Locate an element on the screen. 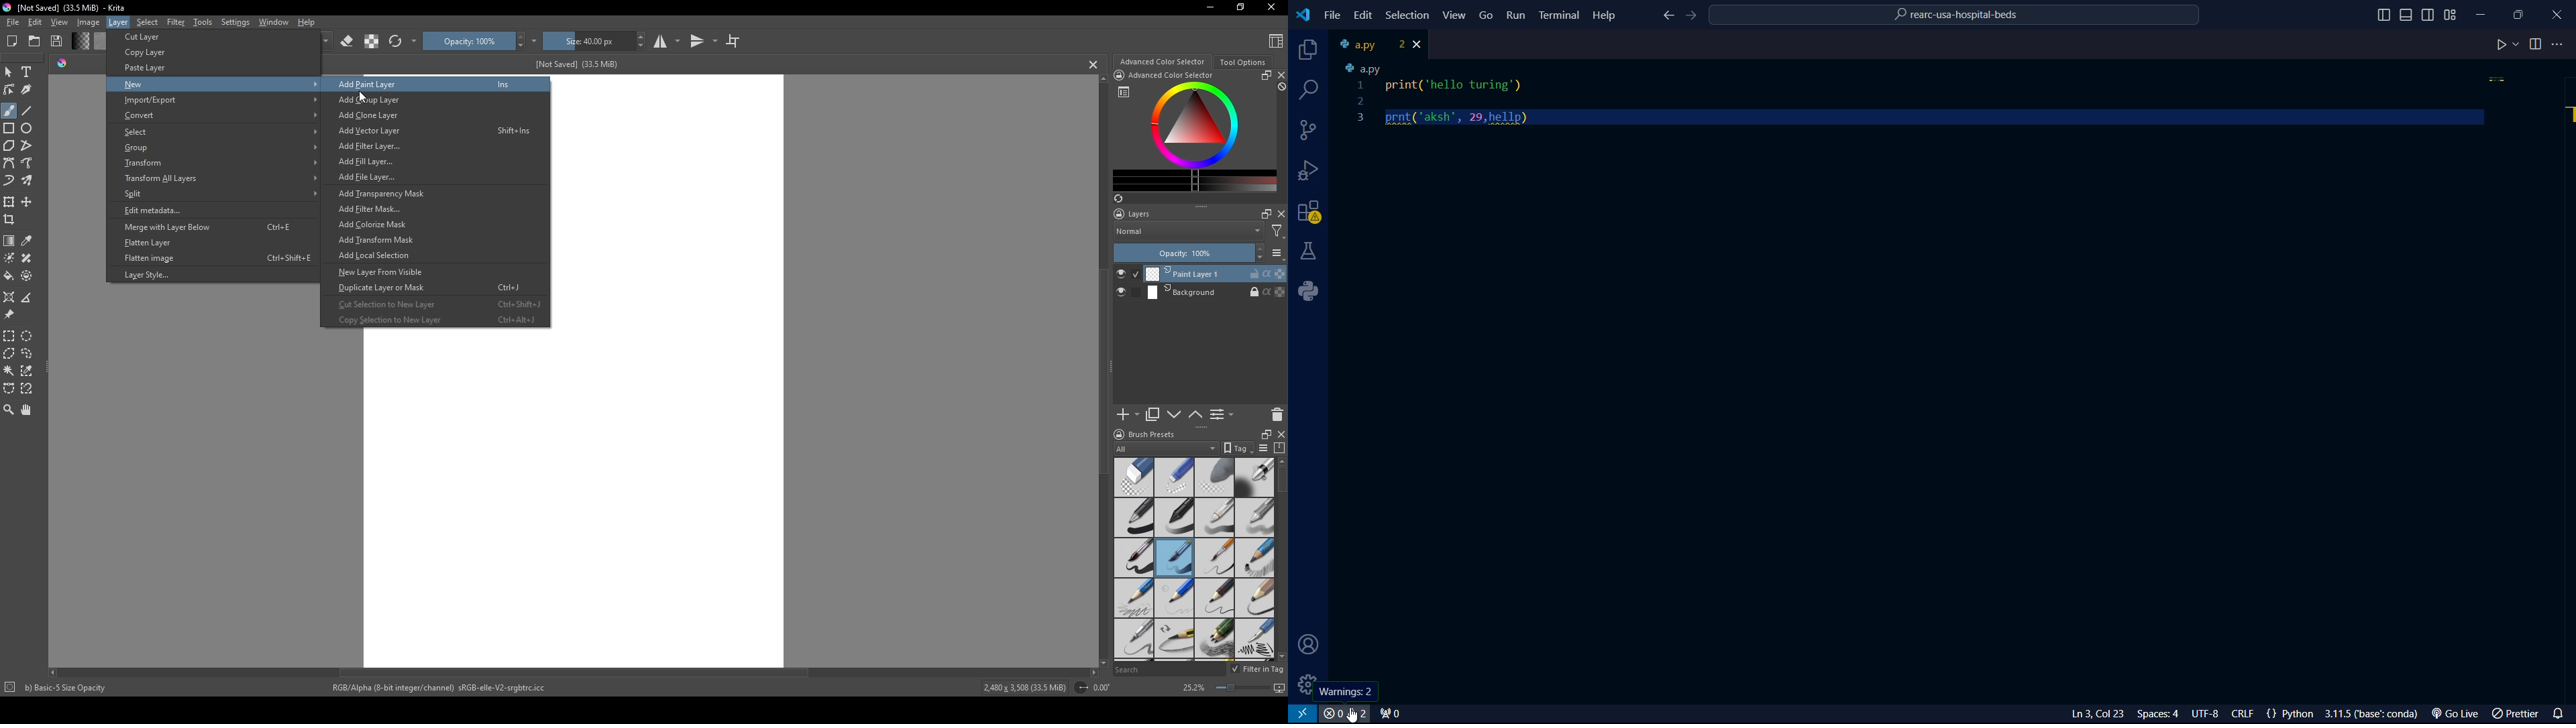 The image size is (2576, 728). Add Transform Mask is located at coordinates (376, 241).